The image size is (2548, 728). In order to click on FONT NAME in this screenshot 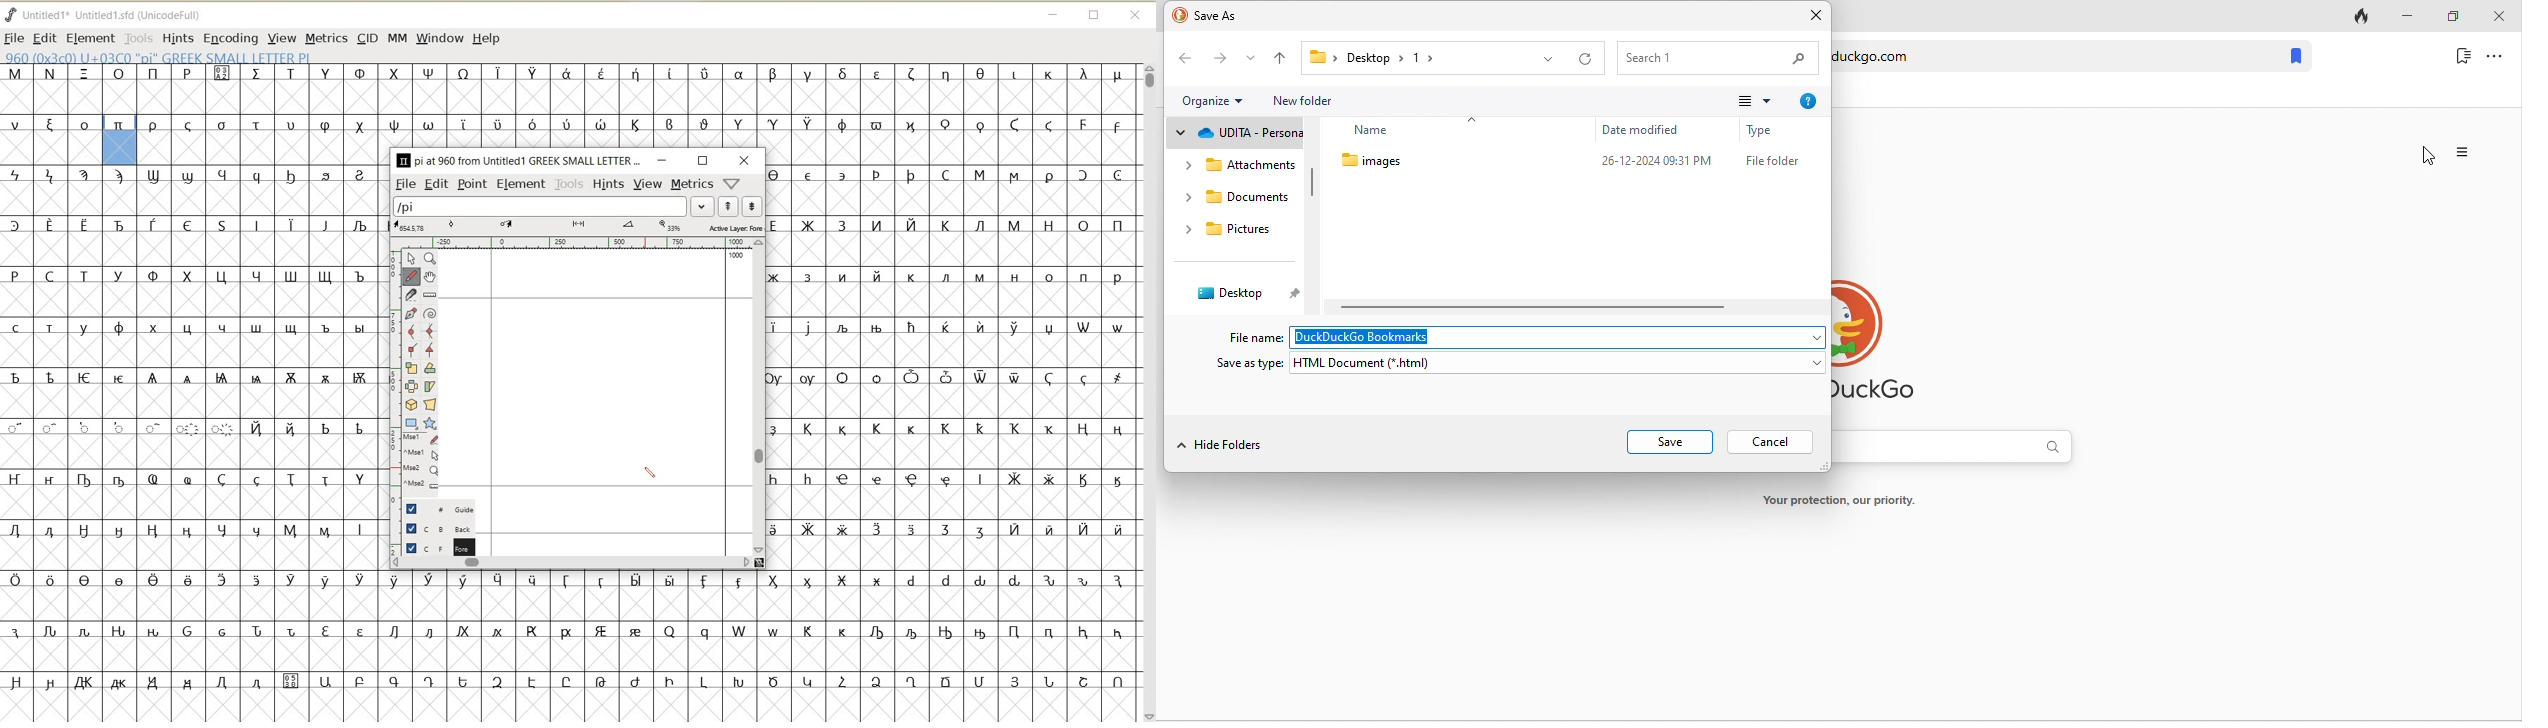, I will do `click(106, 15)`.